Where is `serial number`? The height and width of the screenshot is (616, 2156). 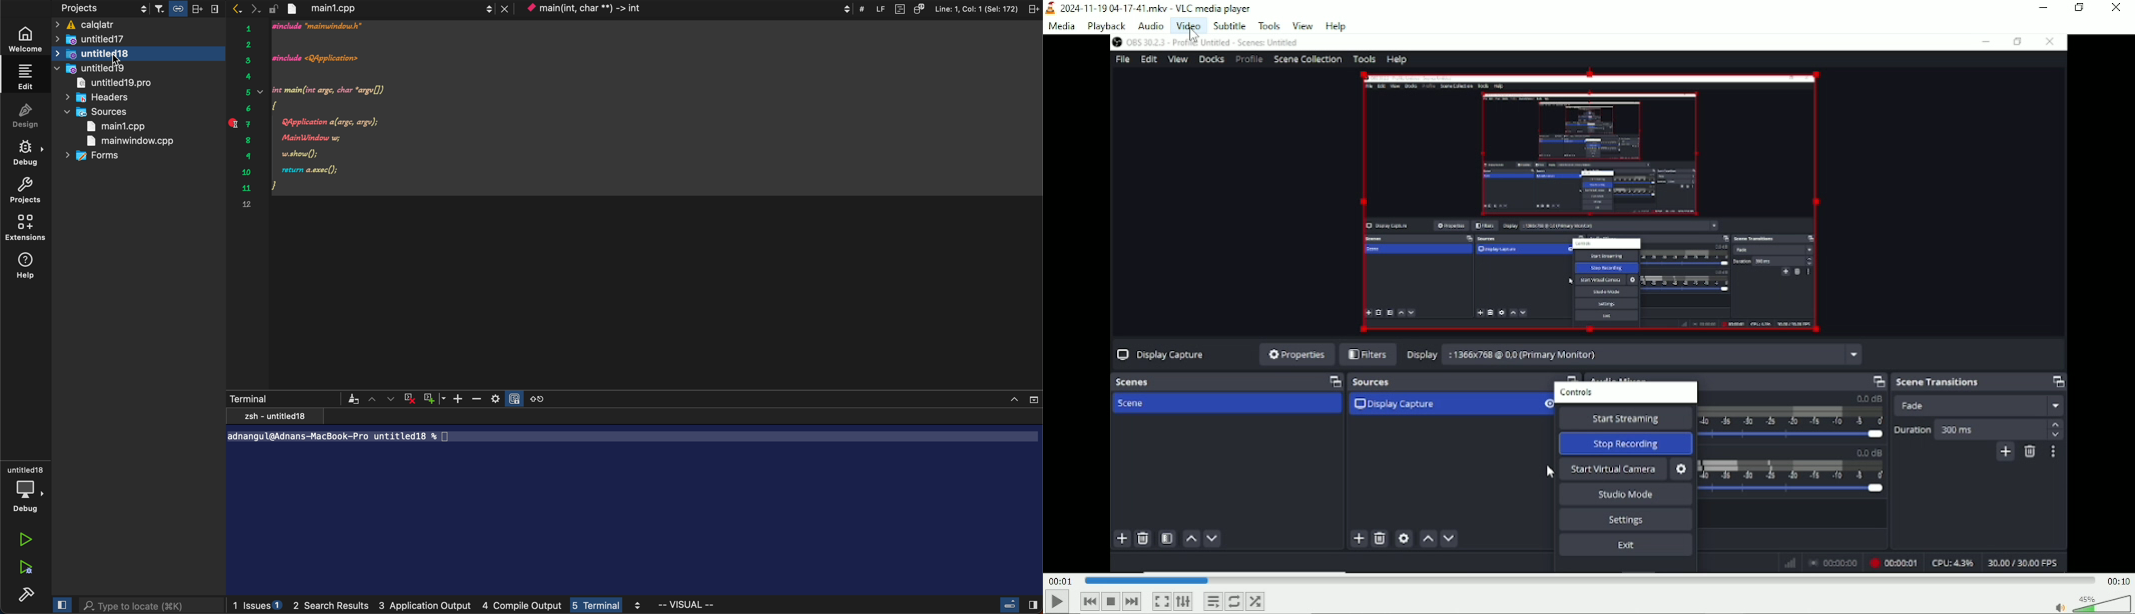 serial number is located at coordinates (250, 61).